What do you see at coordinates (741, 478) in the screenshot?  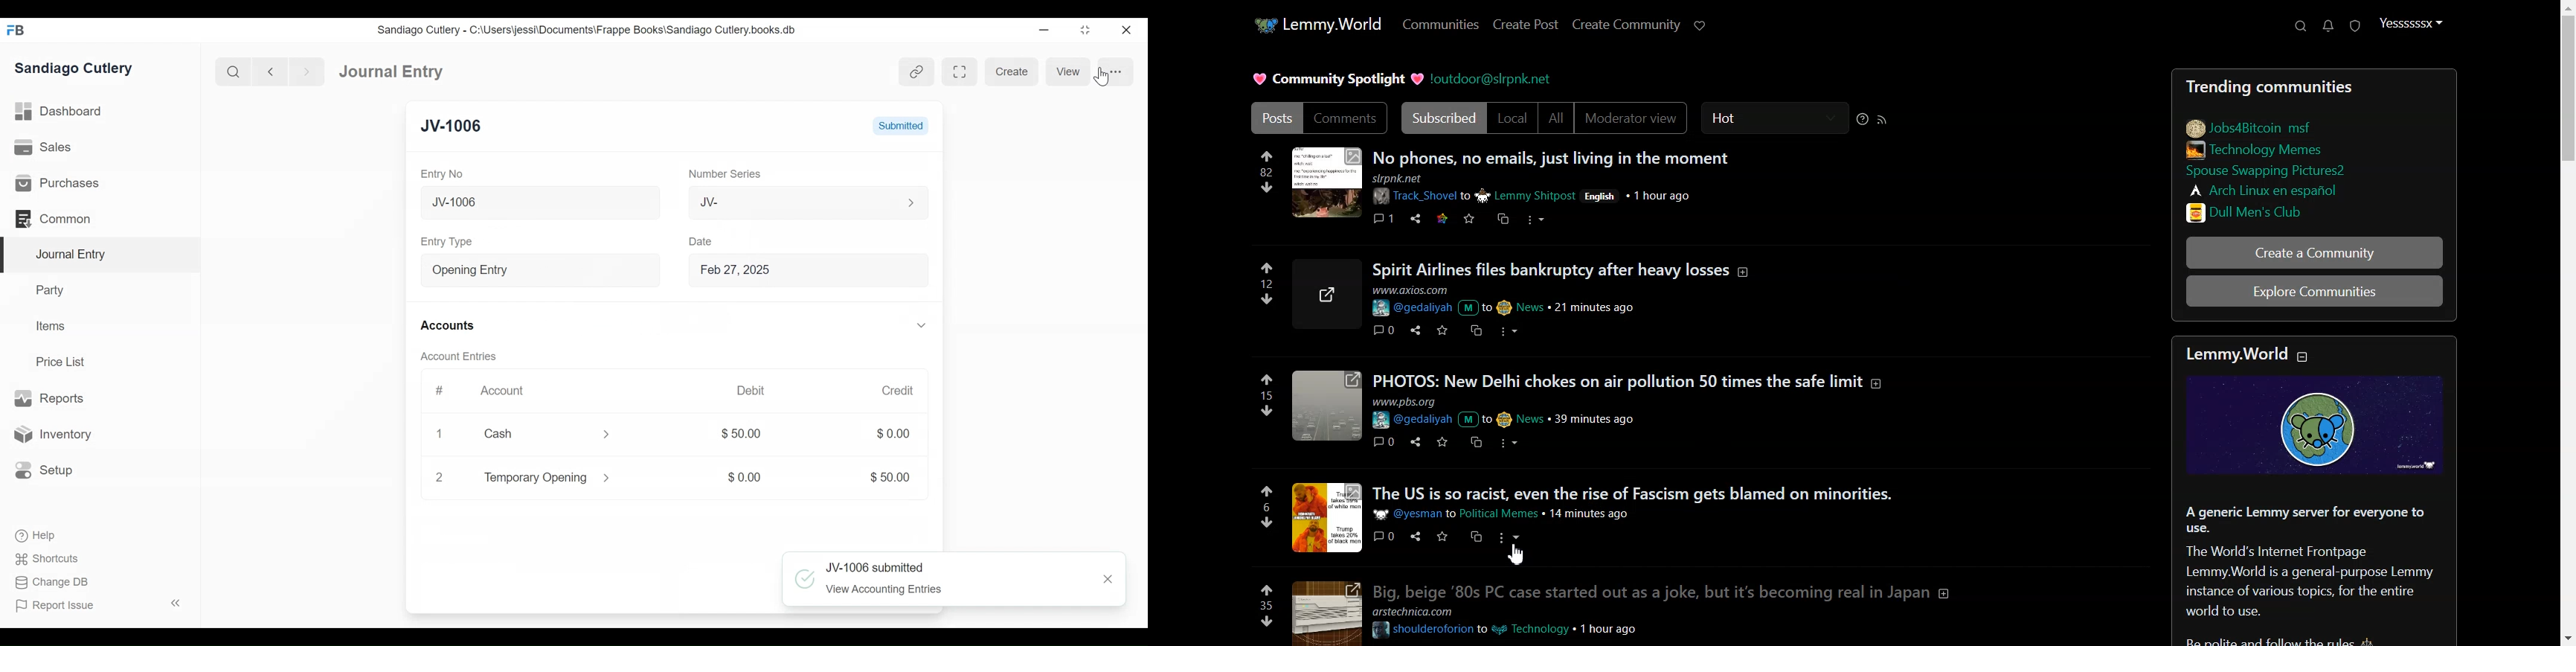 I see `$0.00` at bounding box center [741, 478].